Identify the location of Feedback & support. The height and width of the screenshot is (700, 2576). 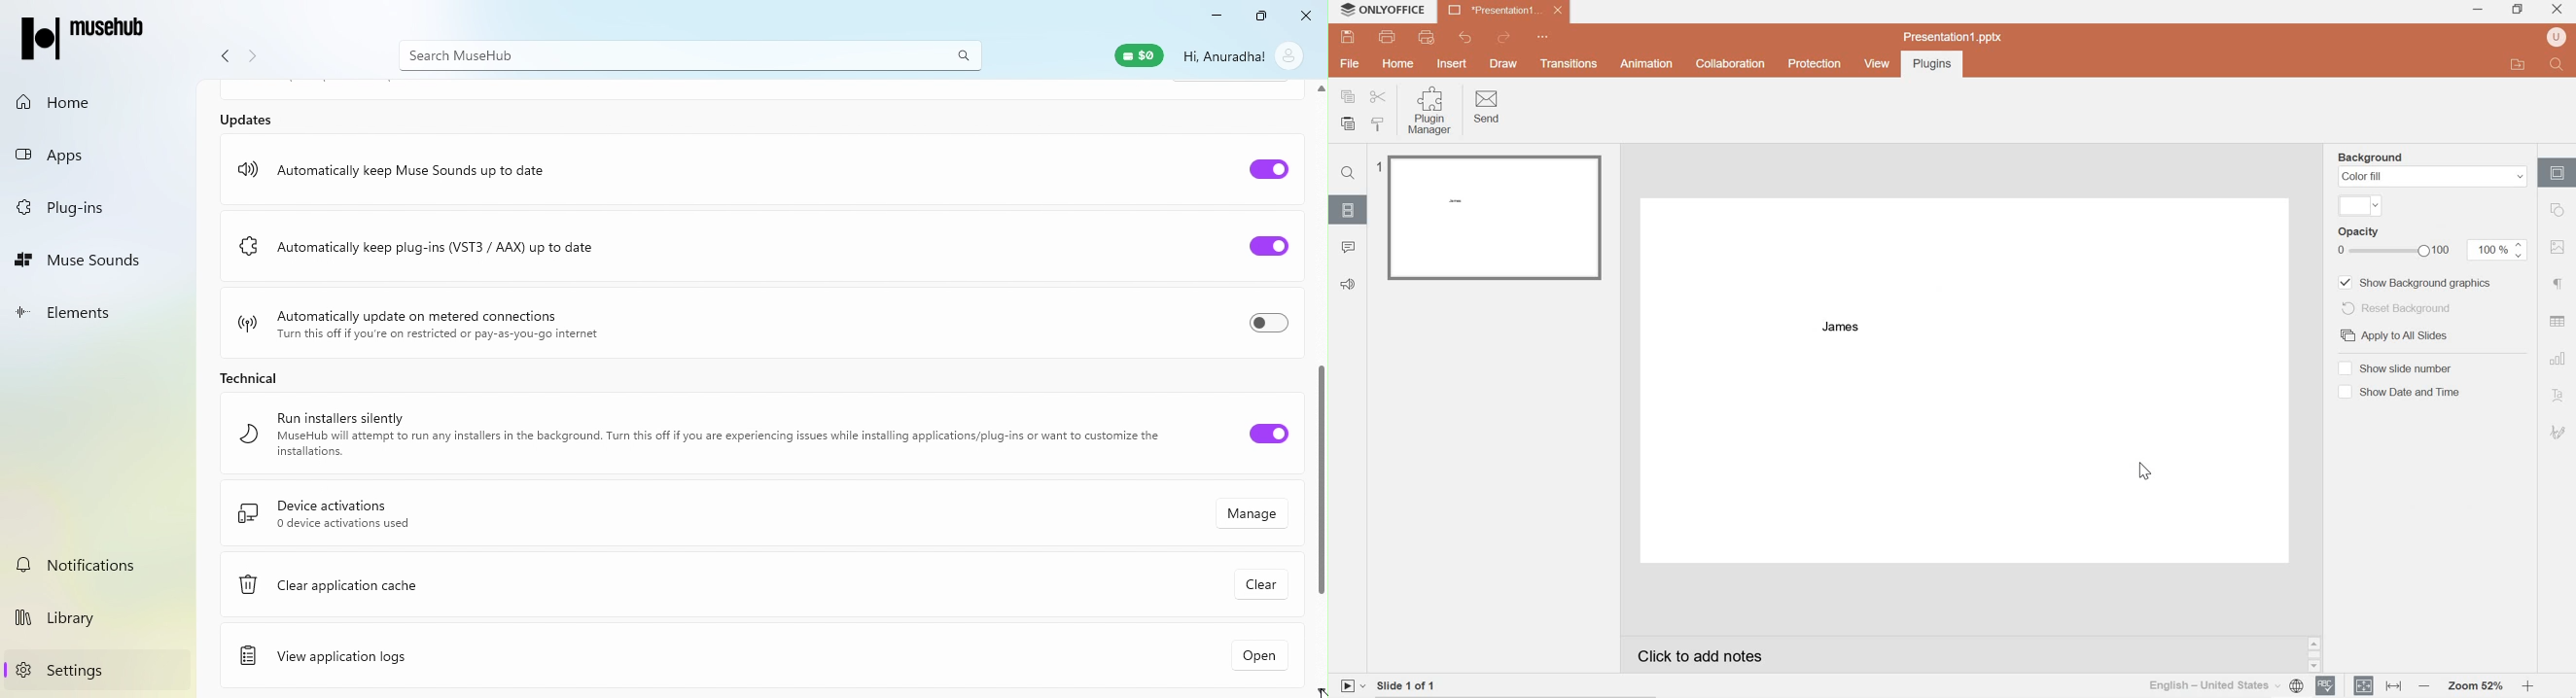
(1348, 284).